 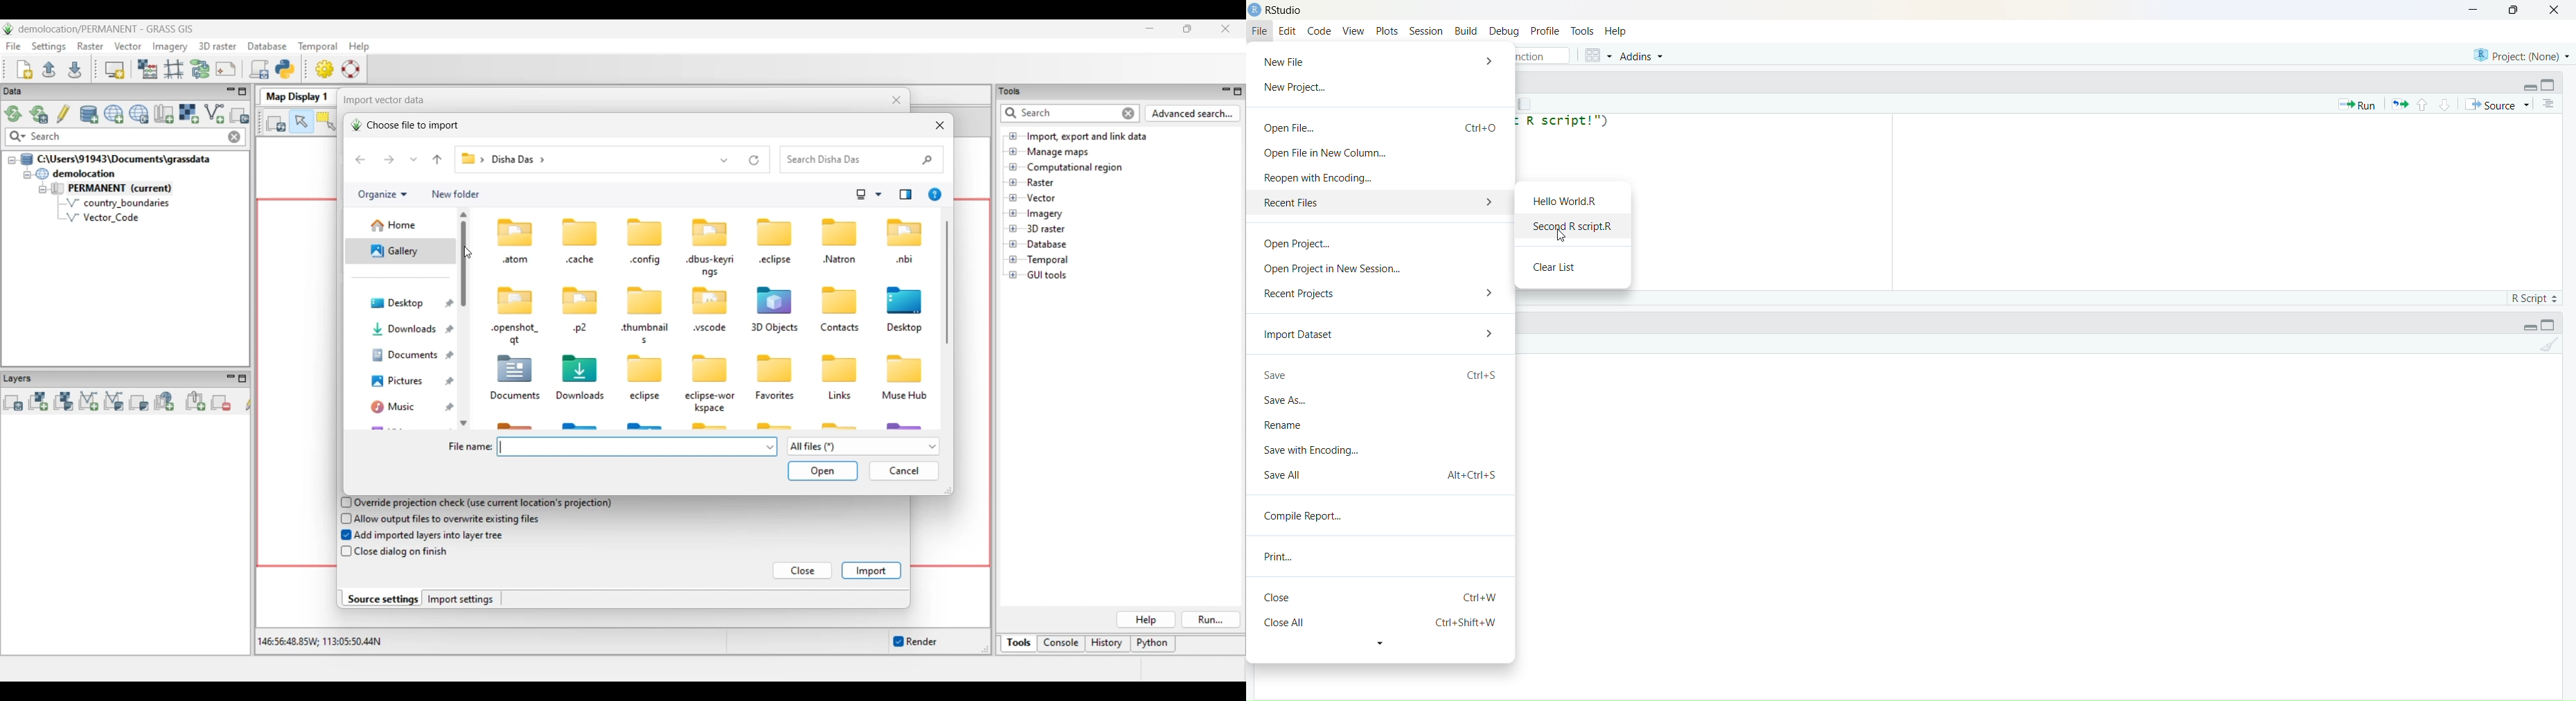 What do you see at coordinates (1378, 623) in the screenshot?
I see `Close All Ctrl+Shift+W` at bounding box center [1378, 623].